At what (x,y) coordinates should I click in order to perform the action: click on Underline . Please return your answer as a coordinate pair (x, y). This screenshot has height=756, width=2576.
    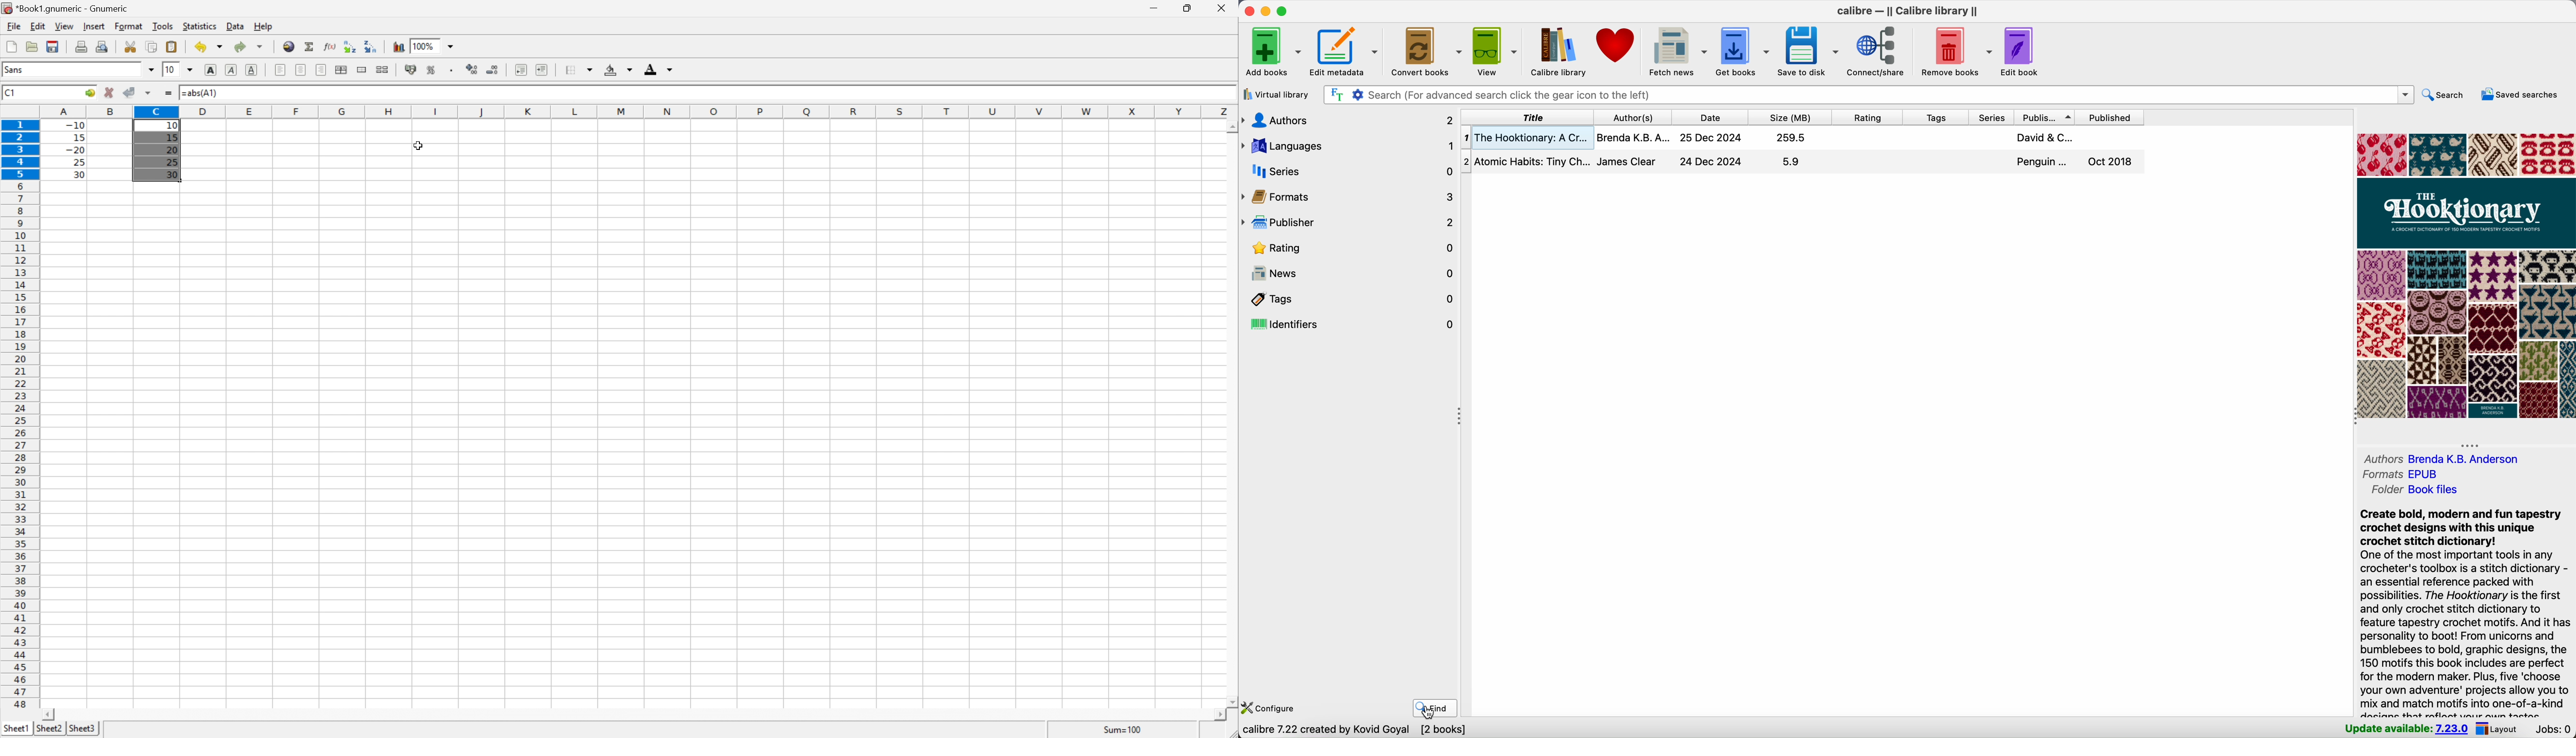
    Looking at the image, I should click on (230, 70).